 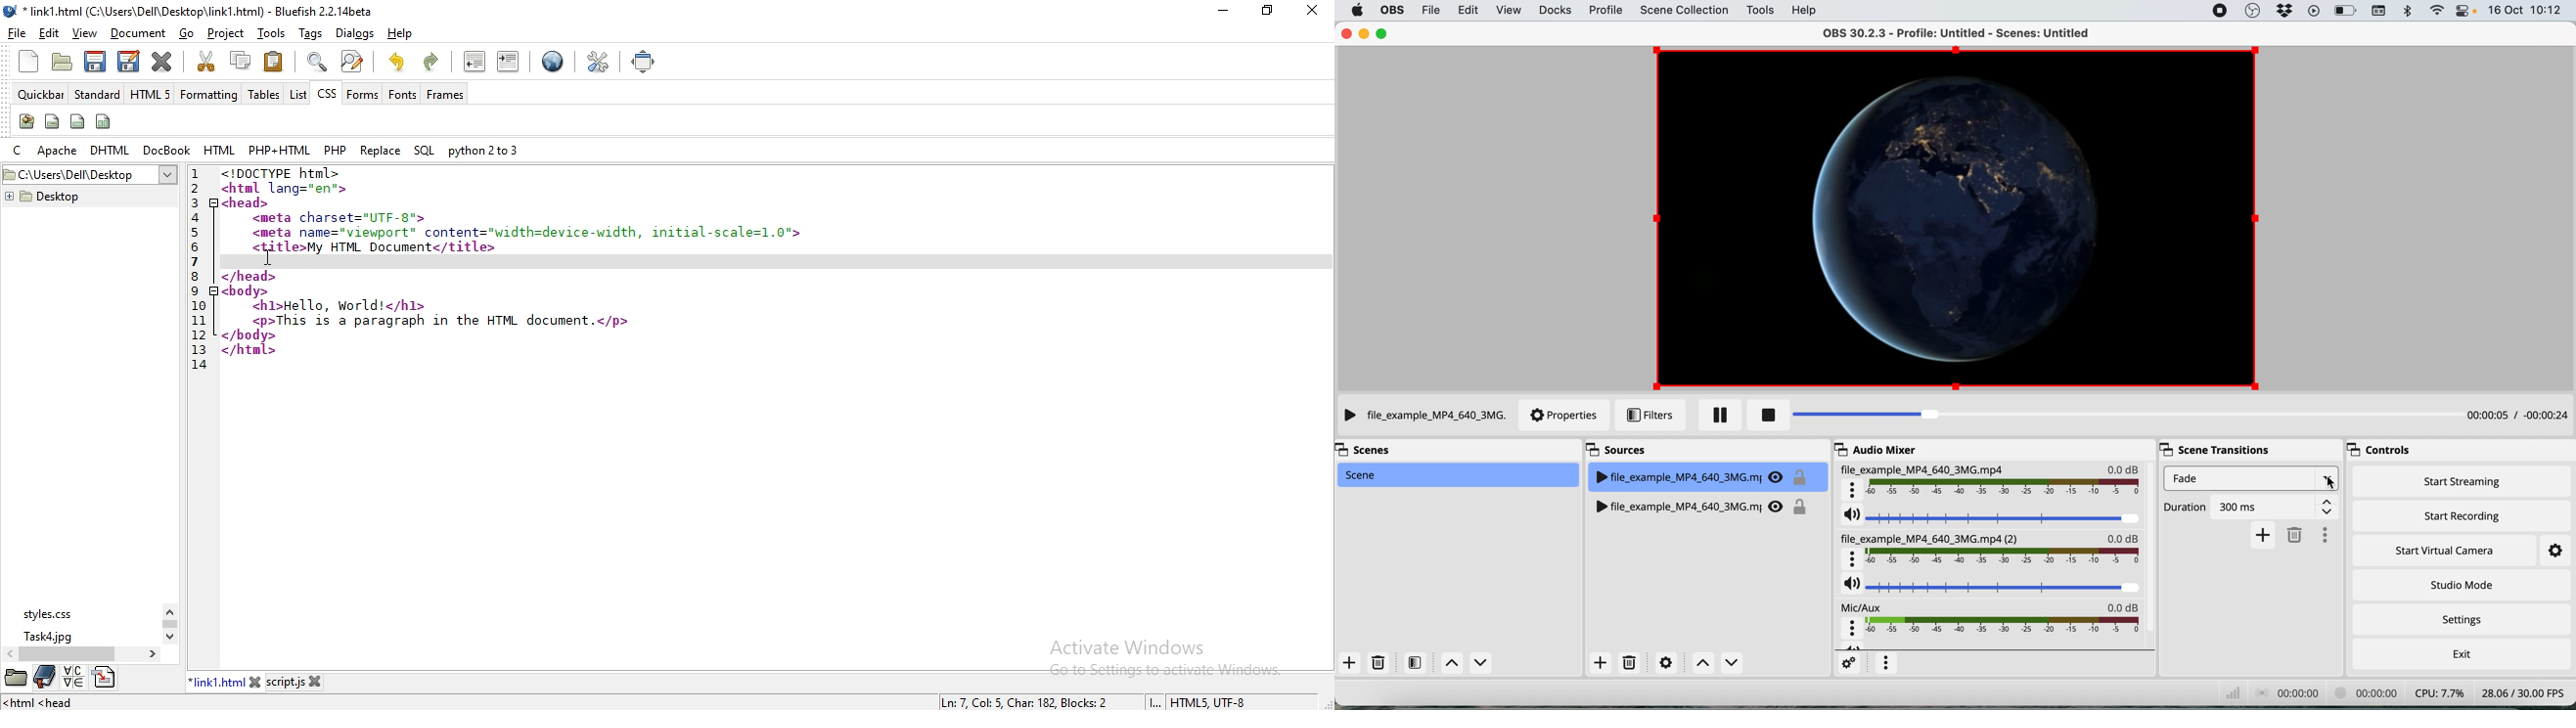 What do you see at coordinates (37, 701) in the screenshot?
I see `<html<head` at bounding box center [37, 701].